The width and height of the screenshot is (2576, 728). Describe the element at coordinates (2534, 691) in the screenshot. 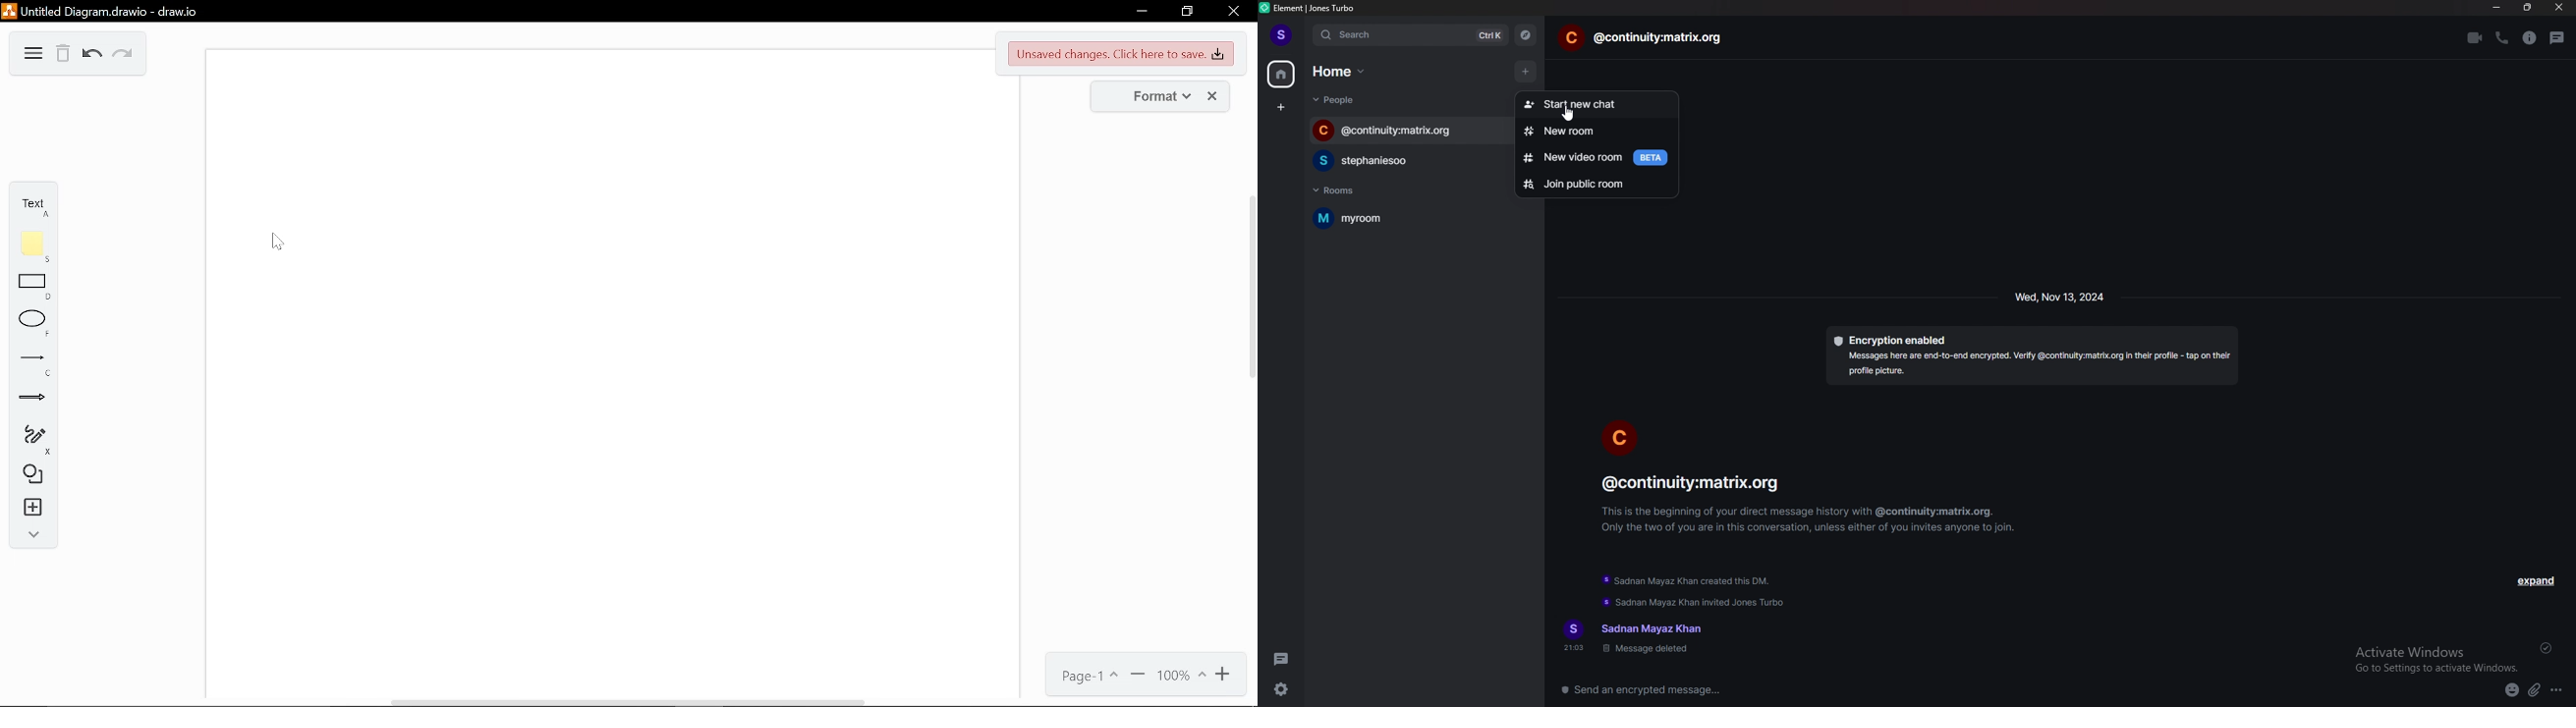

I see `attachment` at that location.